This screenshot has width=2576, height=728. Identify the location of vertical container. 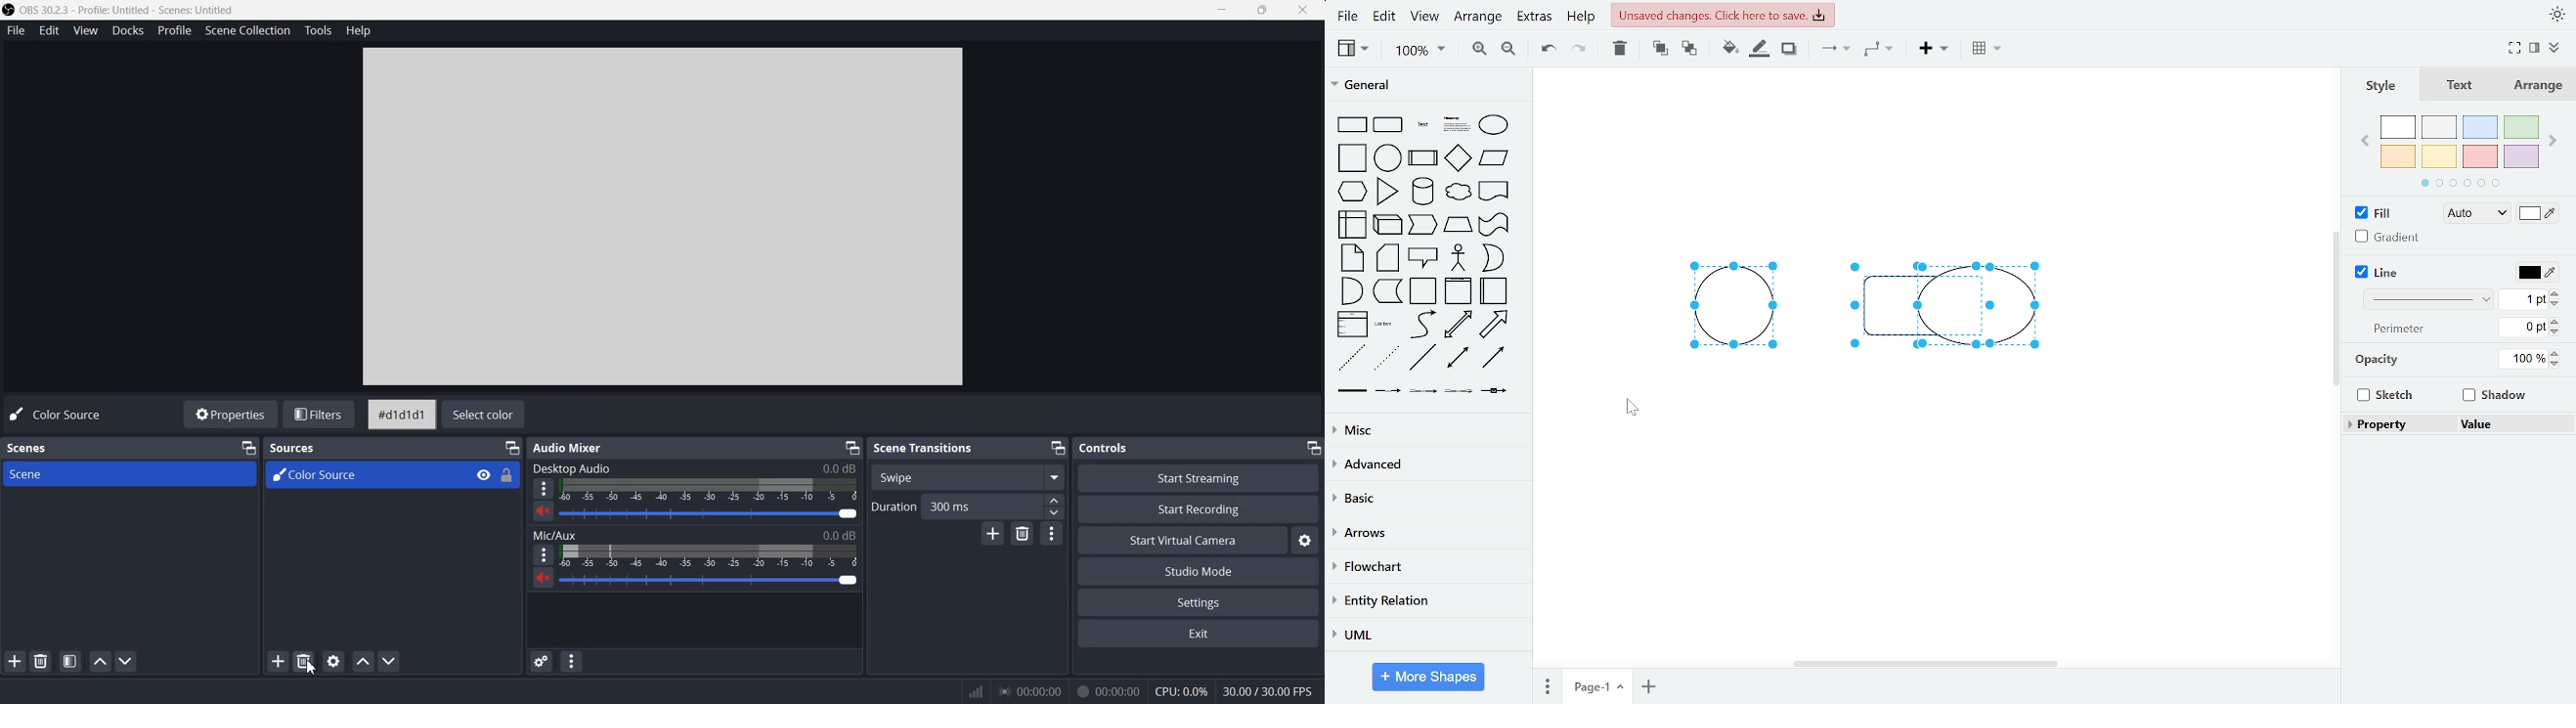
(1458, 292).